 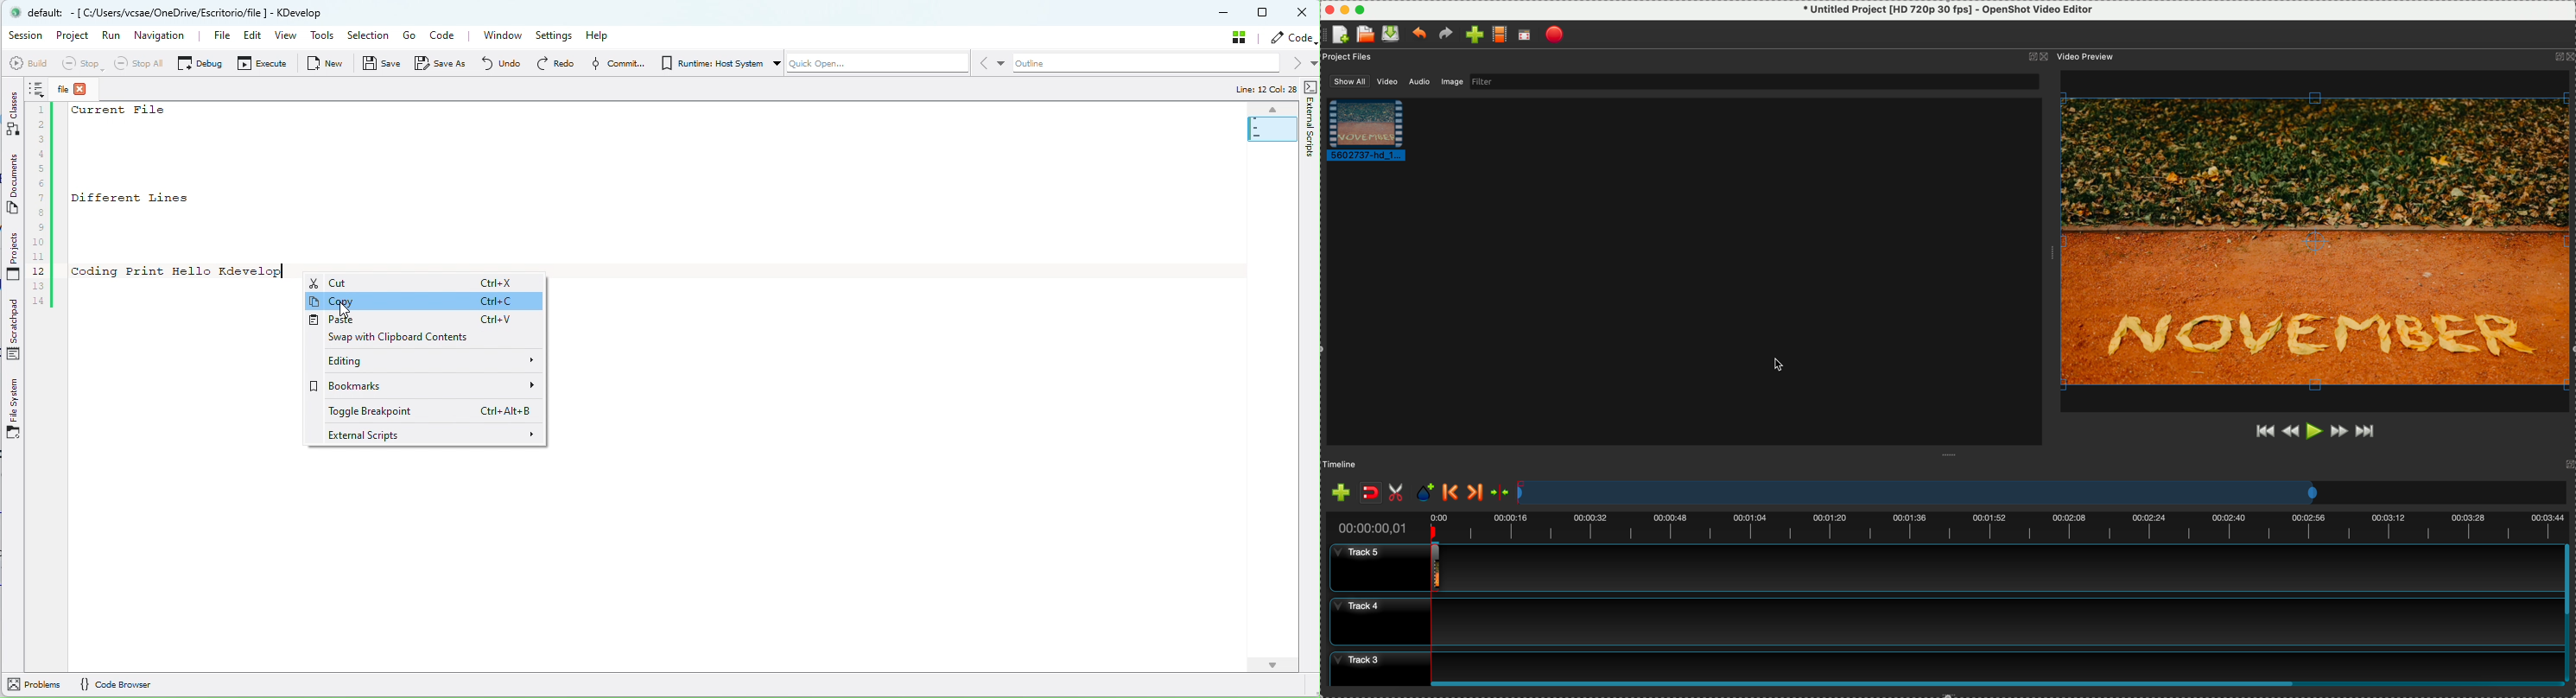 I want to click on timeline, so click(x=2042, y=493).